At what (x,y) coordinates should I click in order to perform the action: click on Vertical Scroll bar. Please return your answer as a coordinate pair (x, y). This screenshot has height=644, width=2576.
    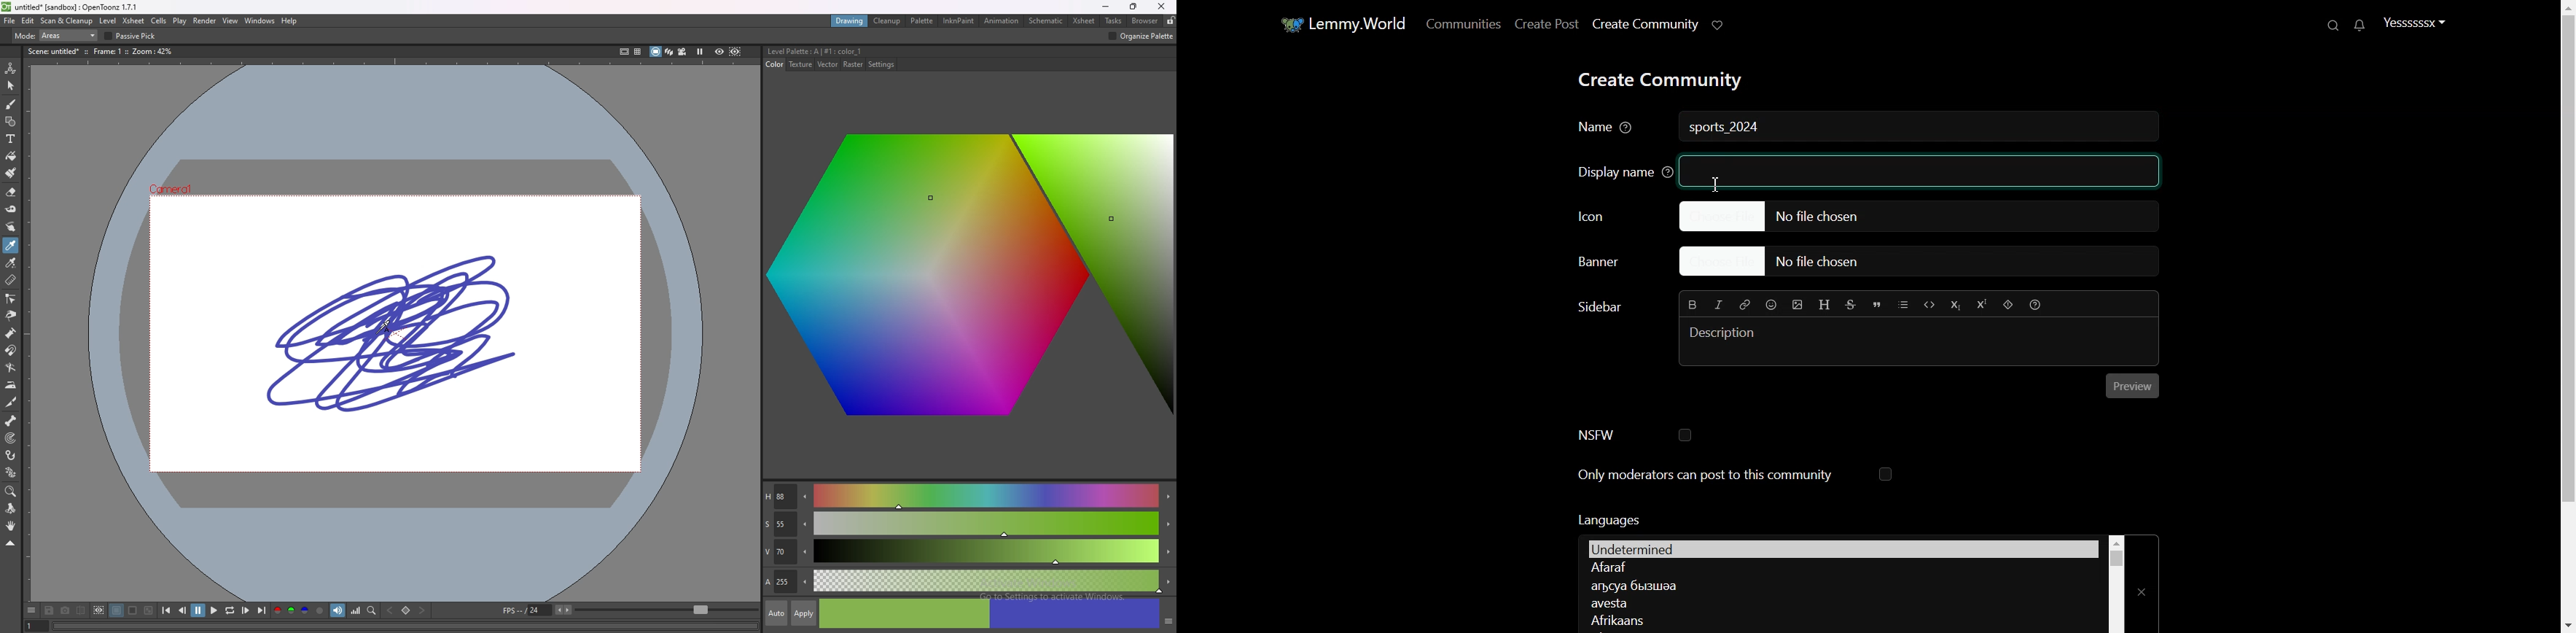
    Looking at the image, I should click on (2564, 316).